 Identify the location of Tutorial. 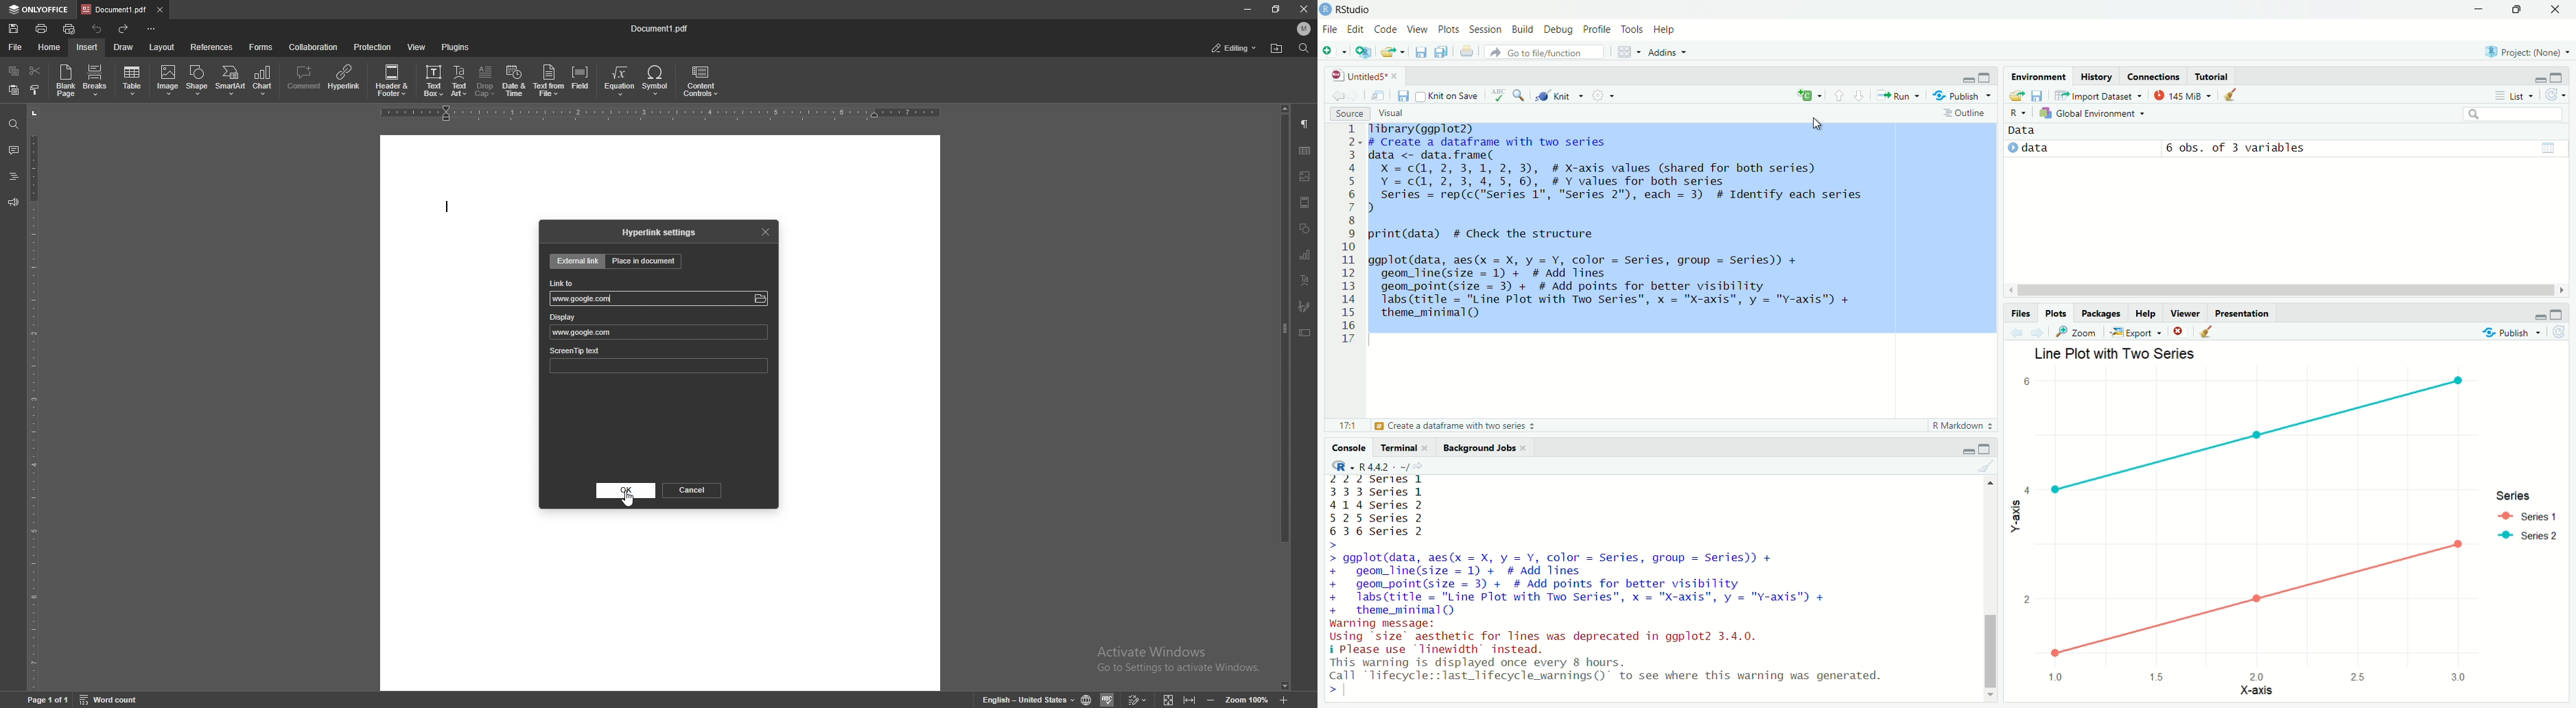
(2211, 75).